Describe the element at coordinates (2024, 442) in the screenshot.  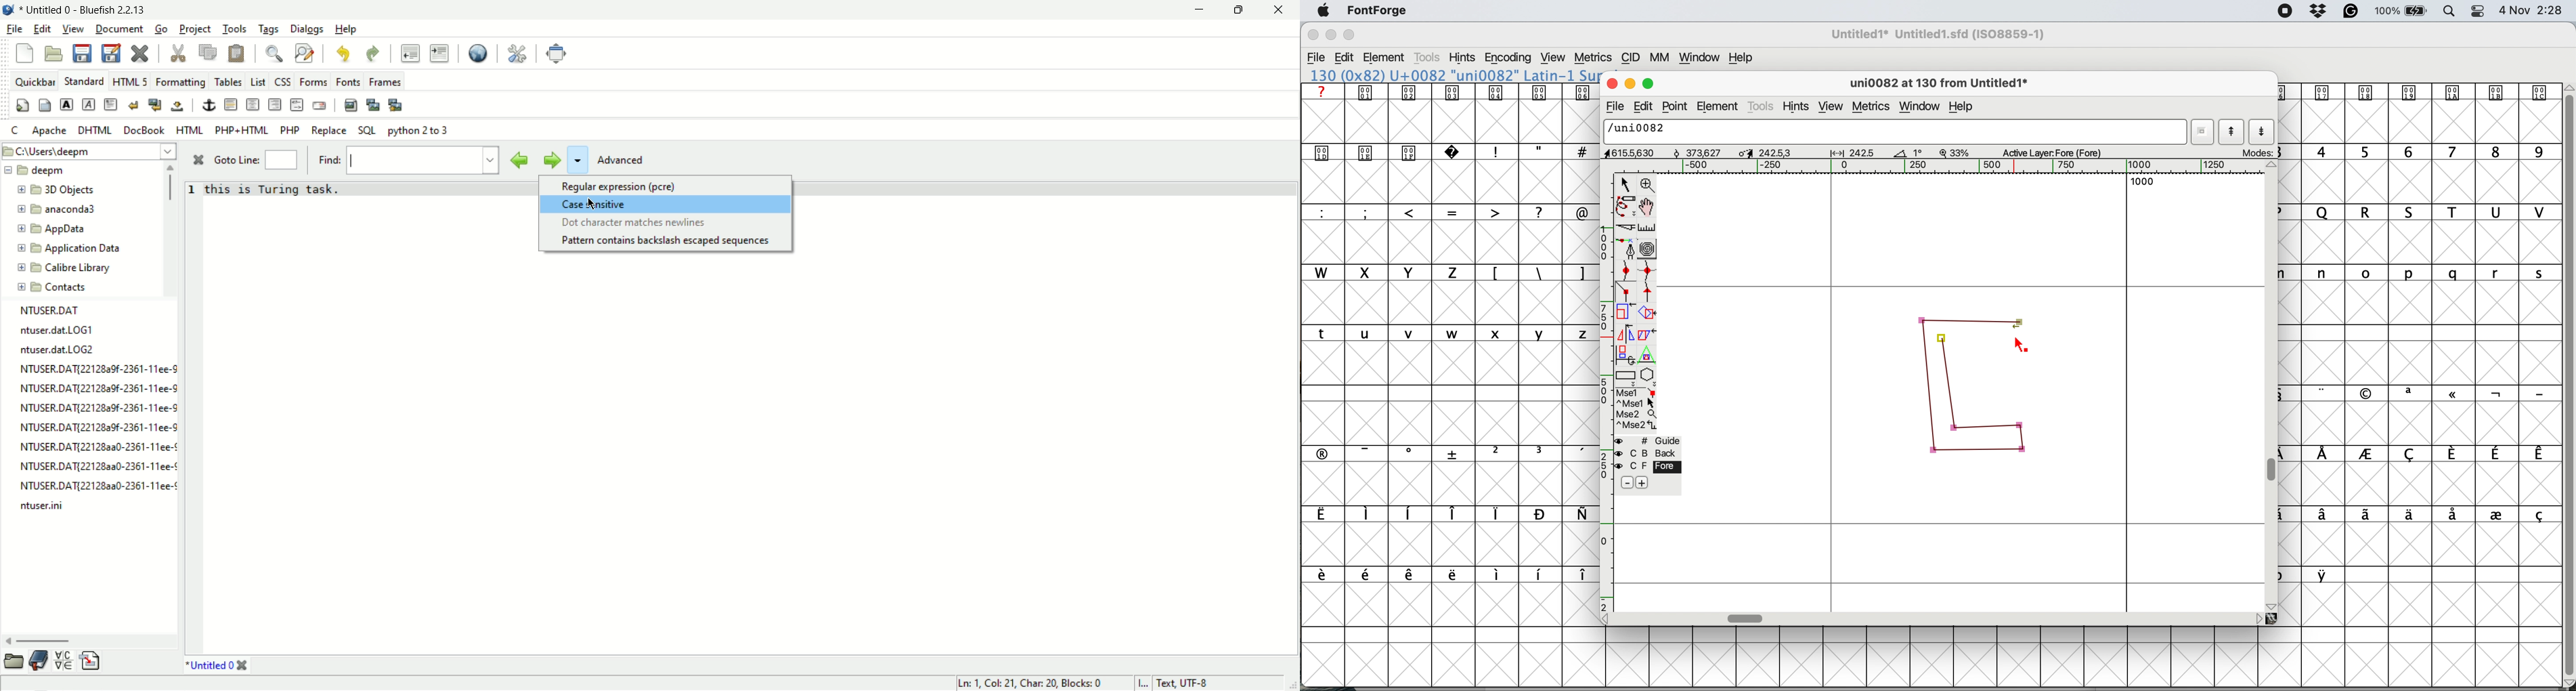
I see `corner points connected` at that location.